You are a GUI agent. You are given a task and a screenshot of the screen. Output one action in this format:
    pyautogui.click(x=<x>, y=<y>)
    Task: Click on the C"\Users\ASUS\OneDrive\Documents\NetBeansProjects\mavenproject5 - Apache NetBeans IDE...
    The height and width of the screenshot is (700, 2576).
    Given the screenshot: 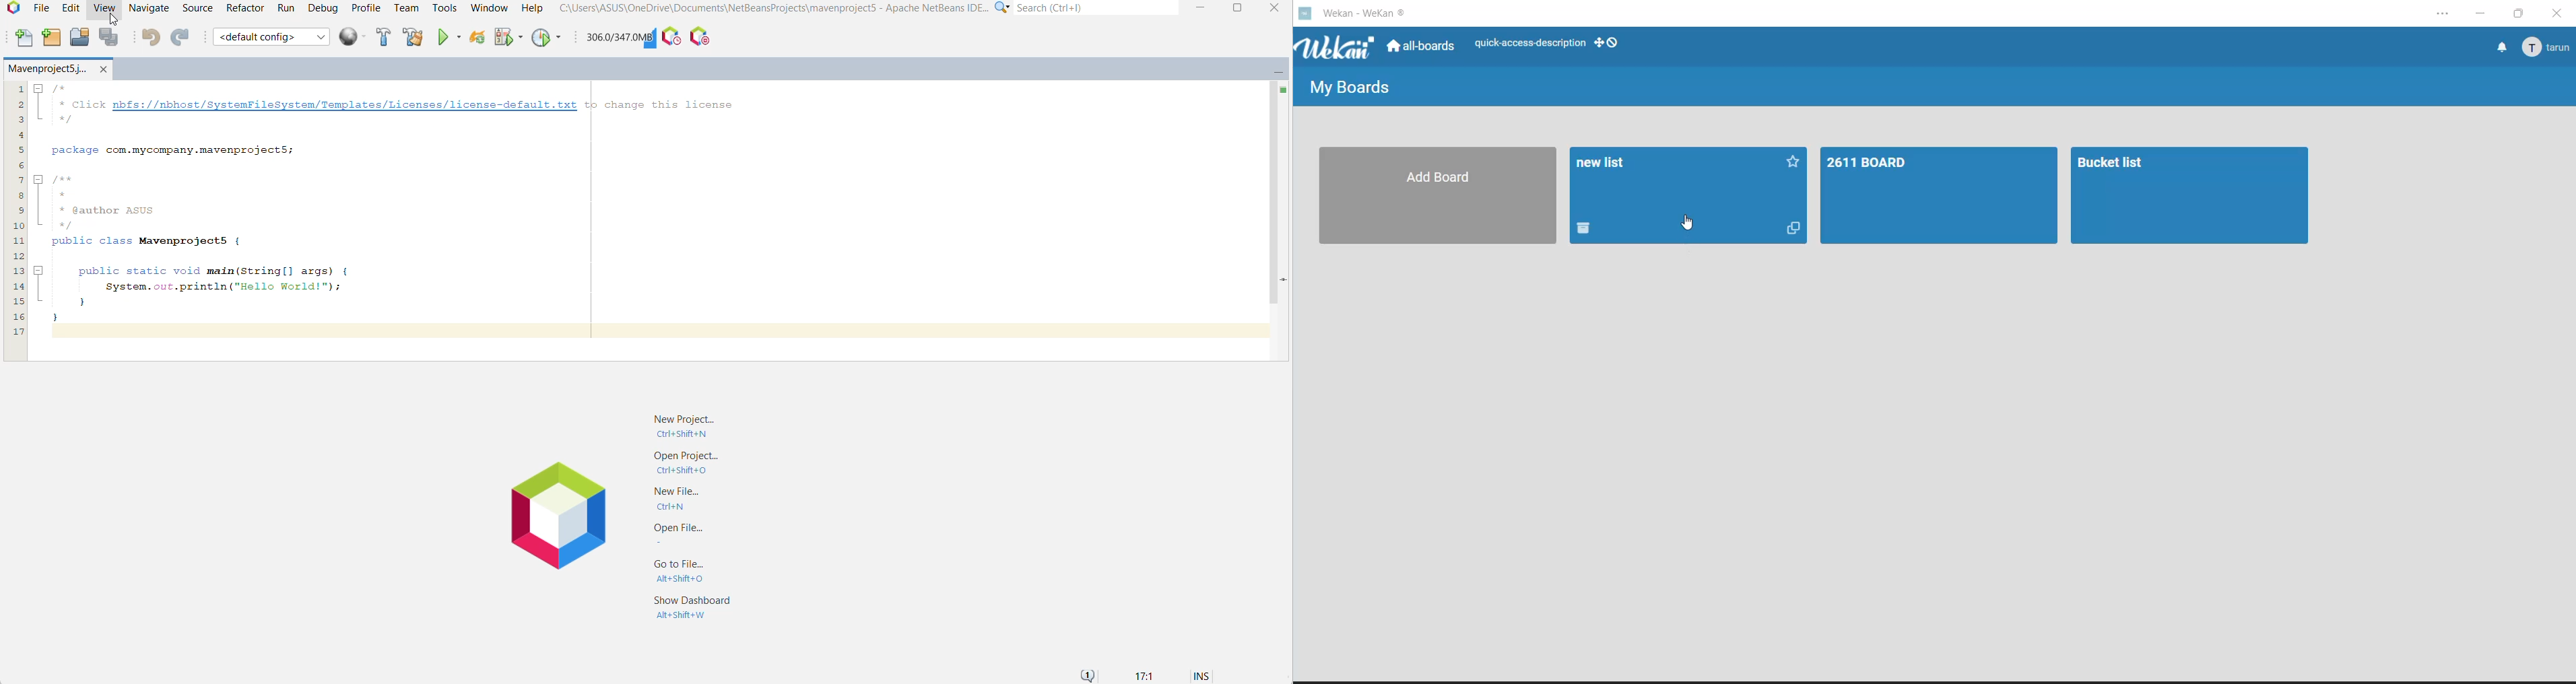 What is the action you would take?
    pyautogui.click(x=770, y=9)
    